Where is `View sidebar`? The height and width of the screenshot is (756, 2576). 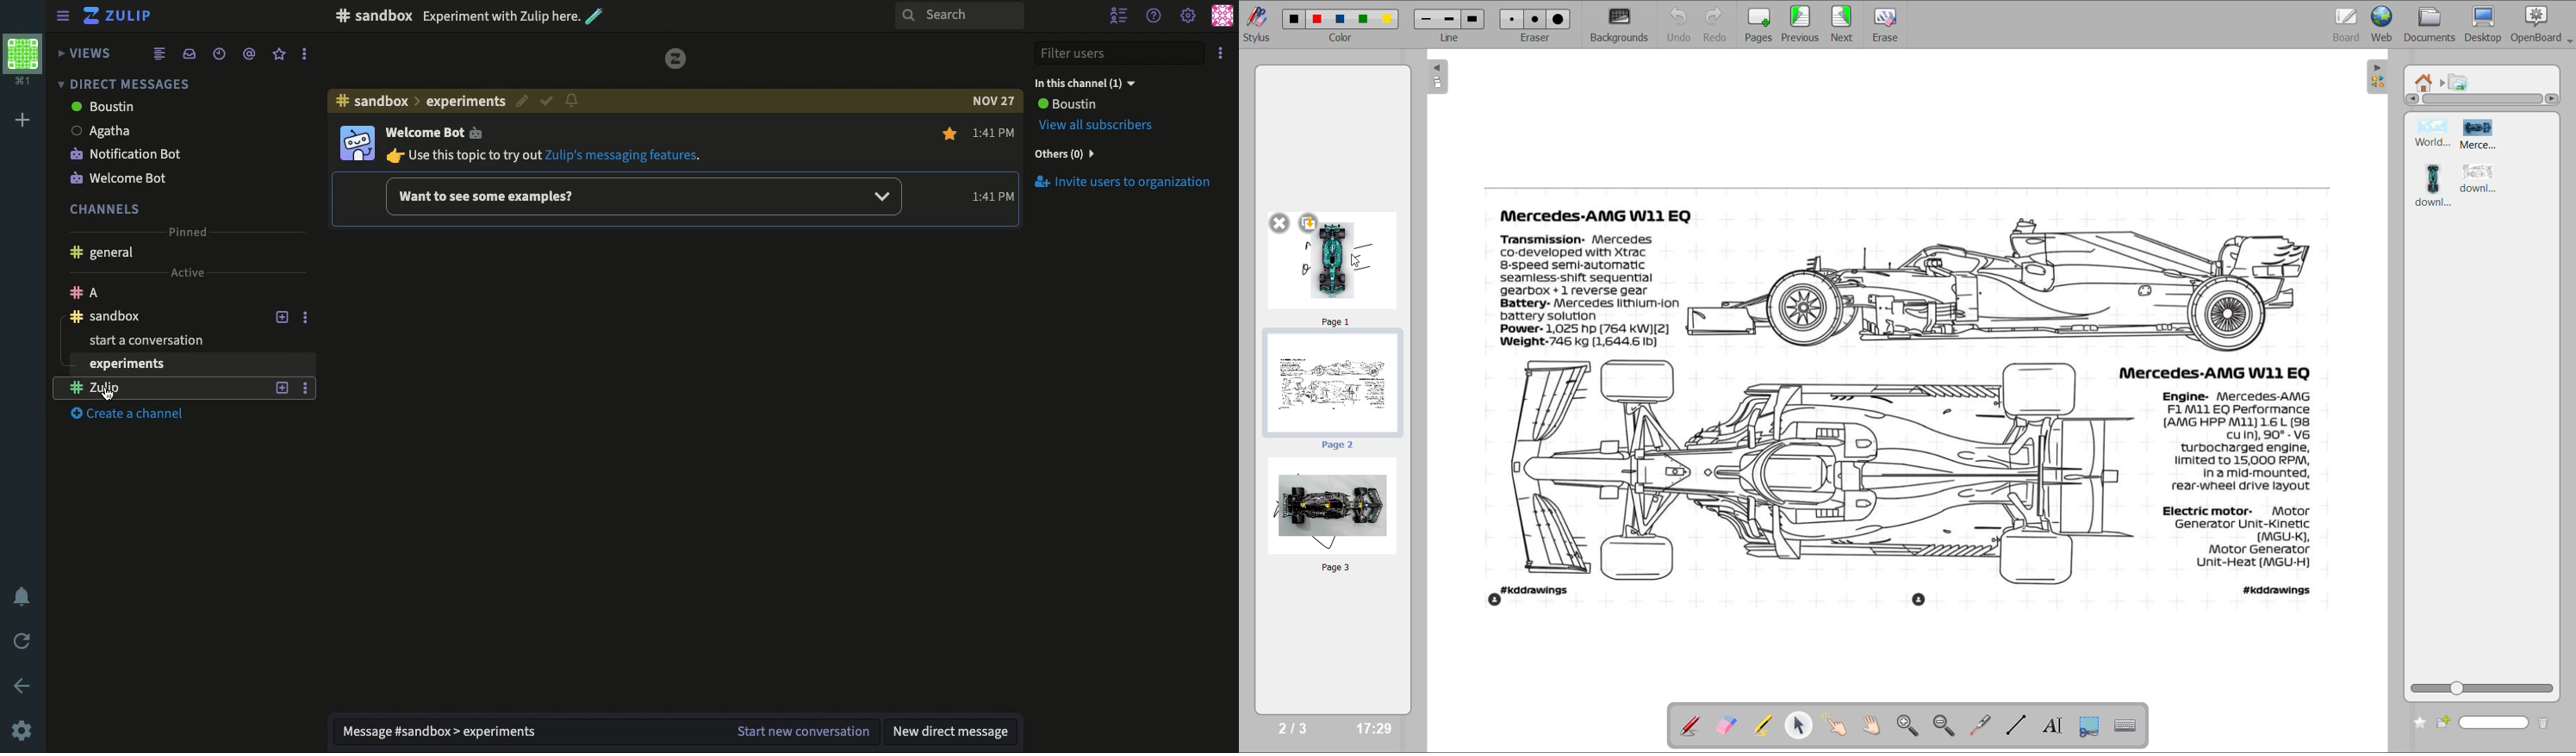
View sidebar is located at coordinates (64, 18).